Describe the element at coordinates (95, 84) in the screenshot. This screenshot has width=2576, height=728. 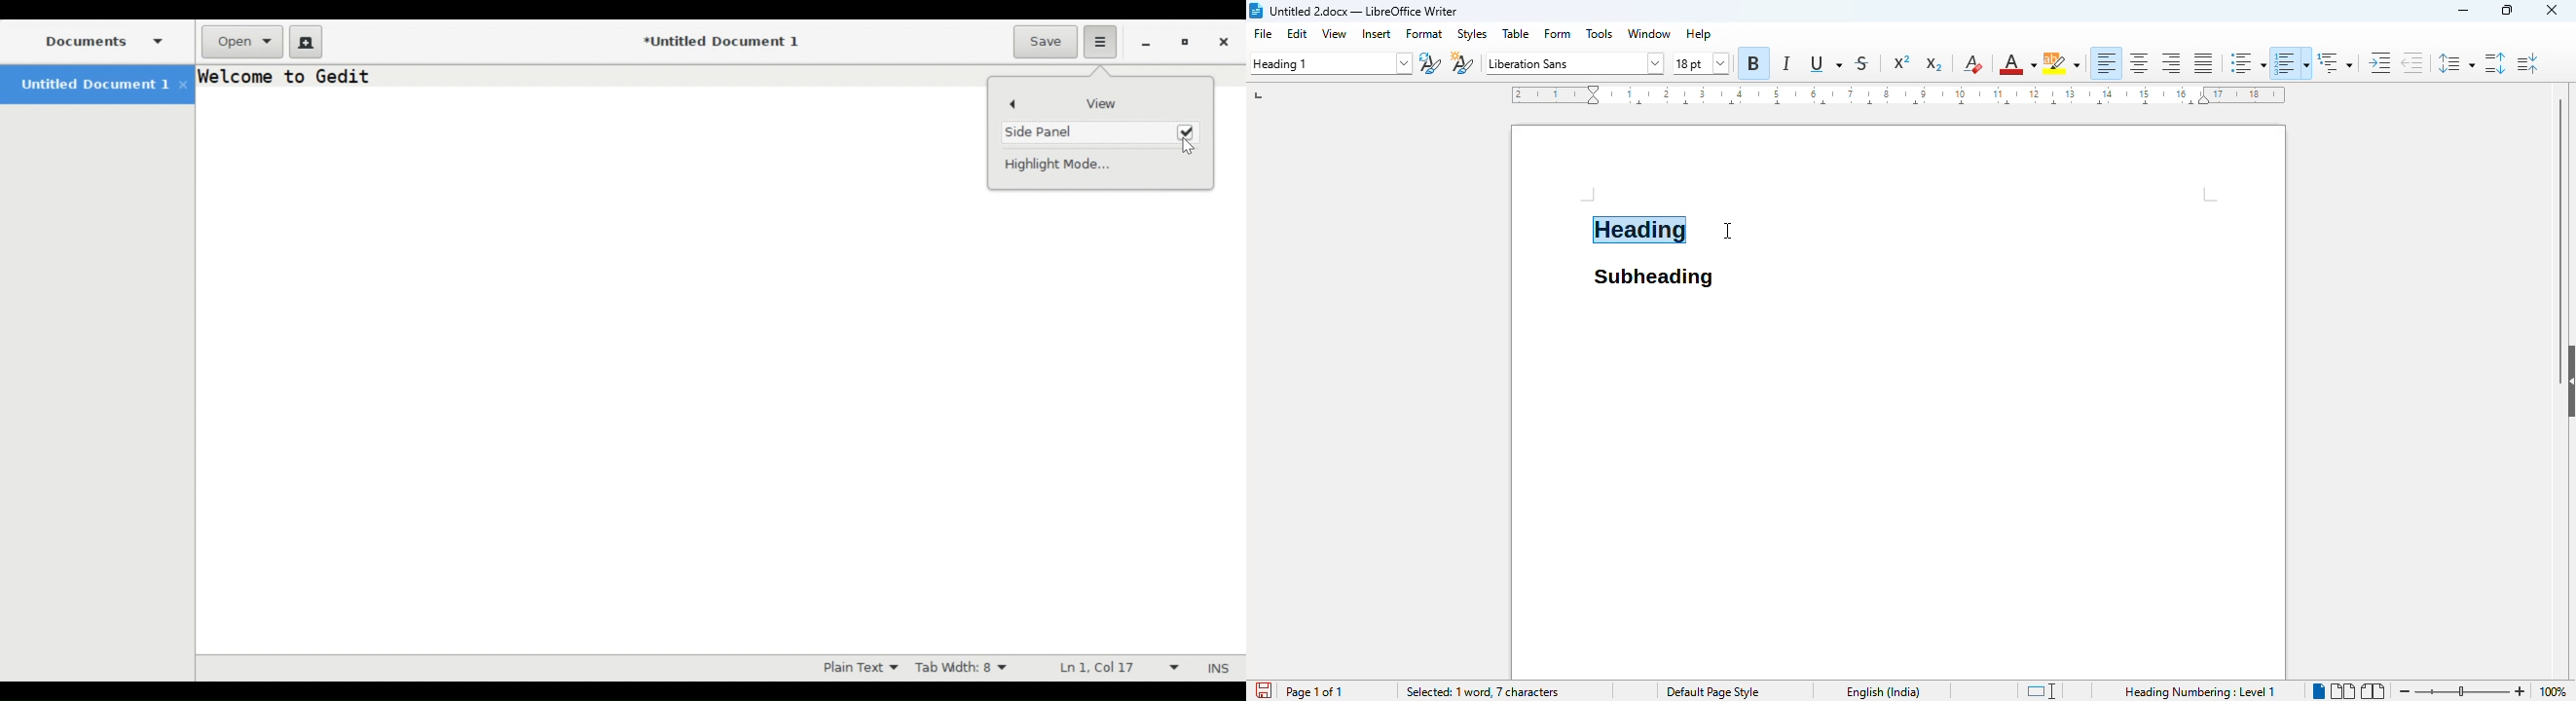
I see `Untitled Document 1` at that location.